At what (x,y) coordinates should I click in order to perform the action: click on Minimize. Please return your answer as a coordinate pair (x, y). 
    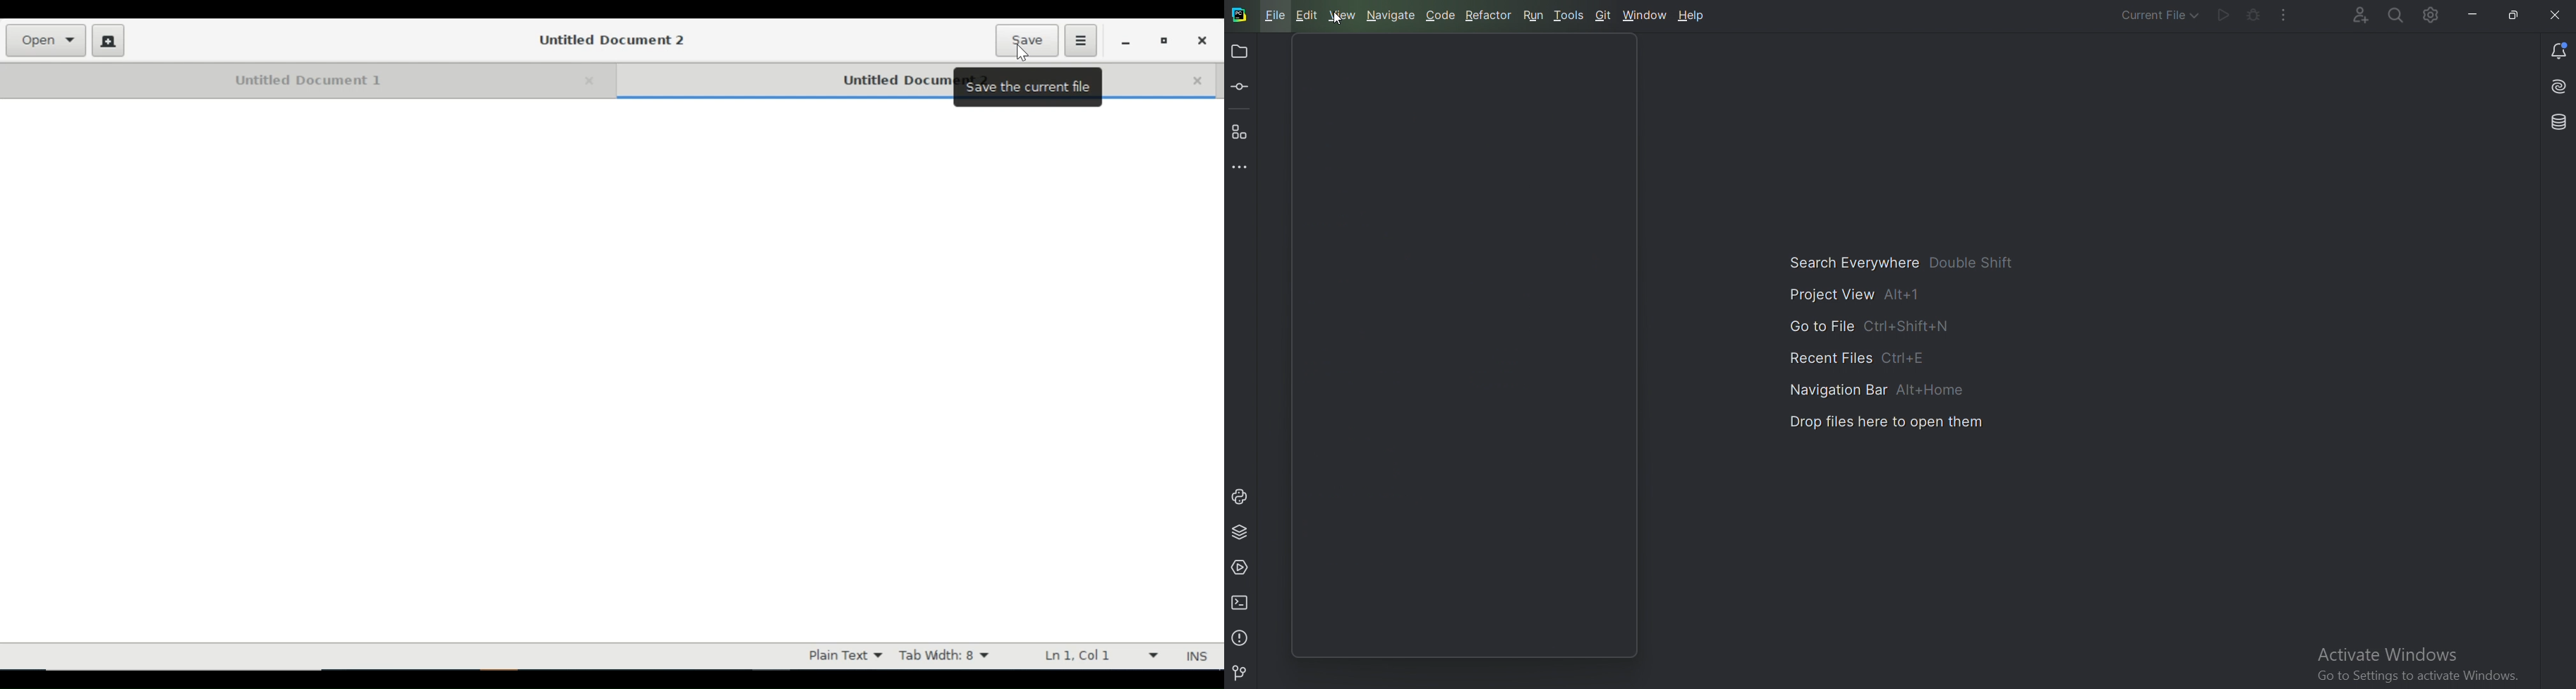
    Looking at the image, I should click on (2474, 14).